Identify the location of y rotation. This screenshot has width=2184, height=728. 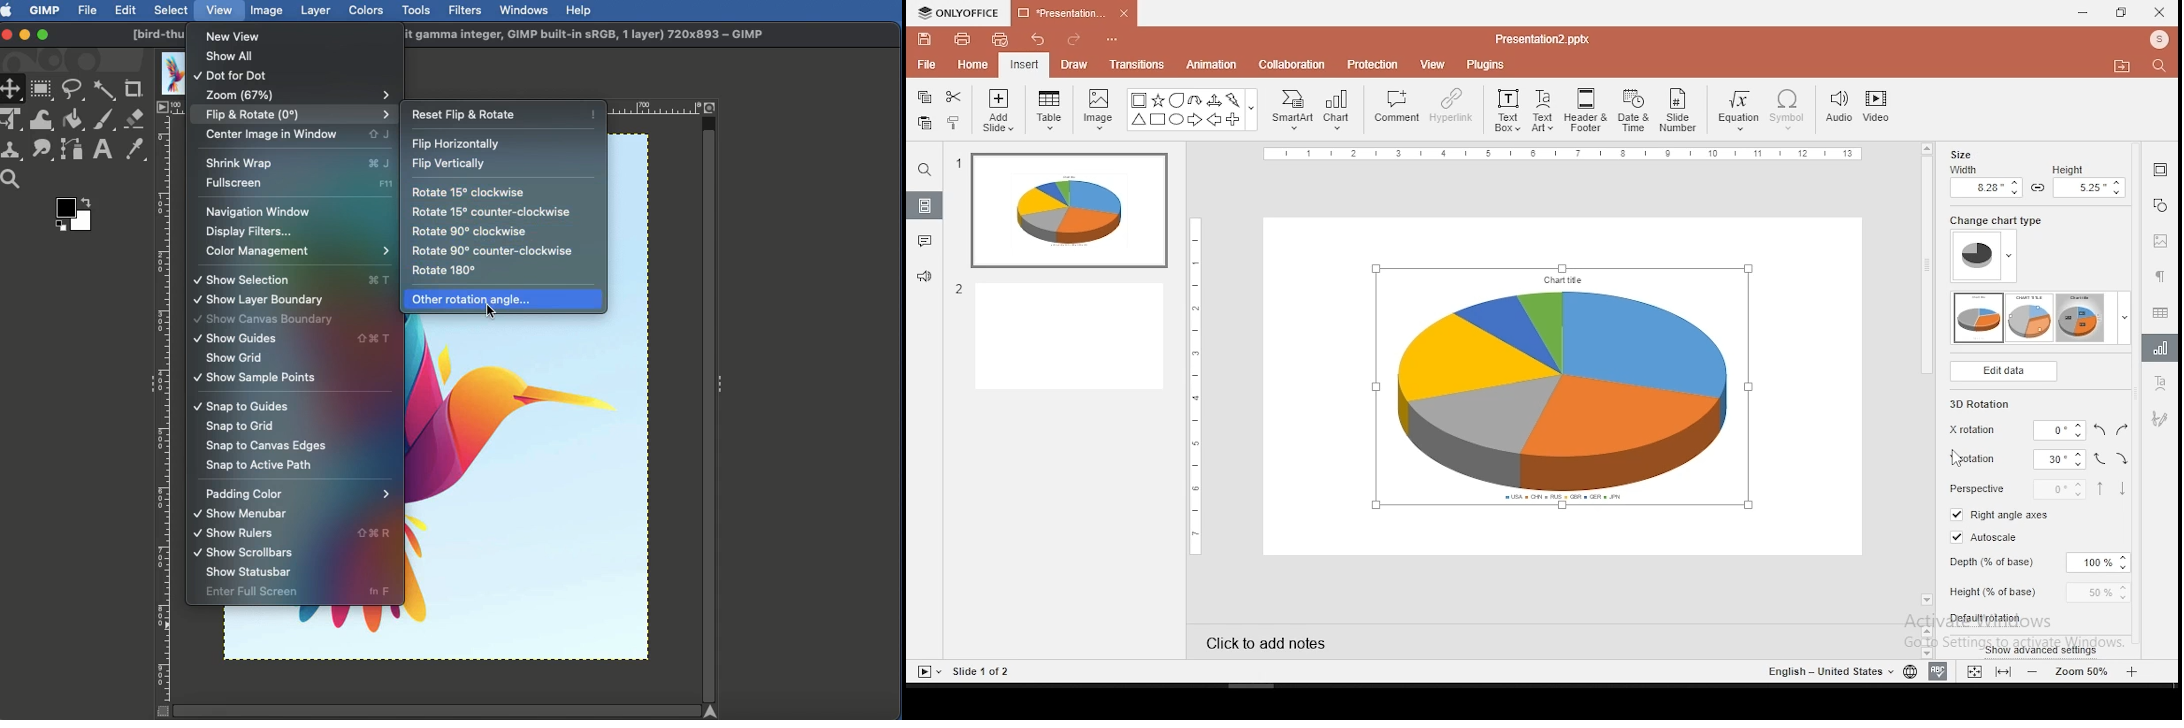
(2014, 461).